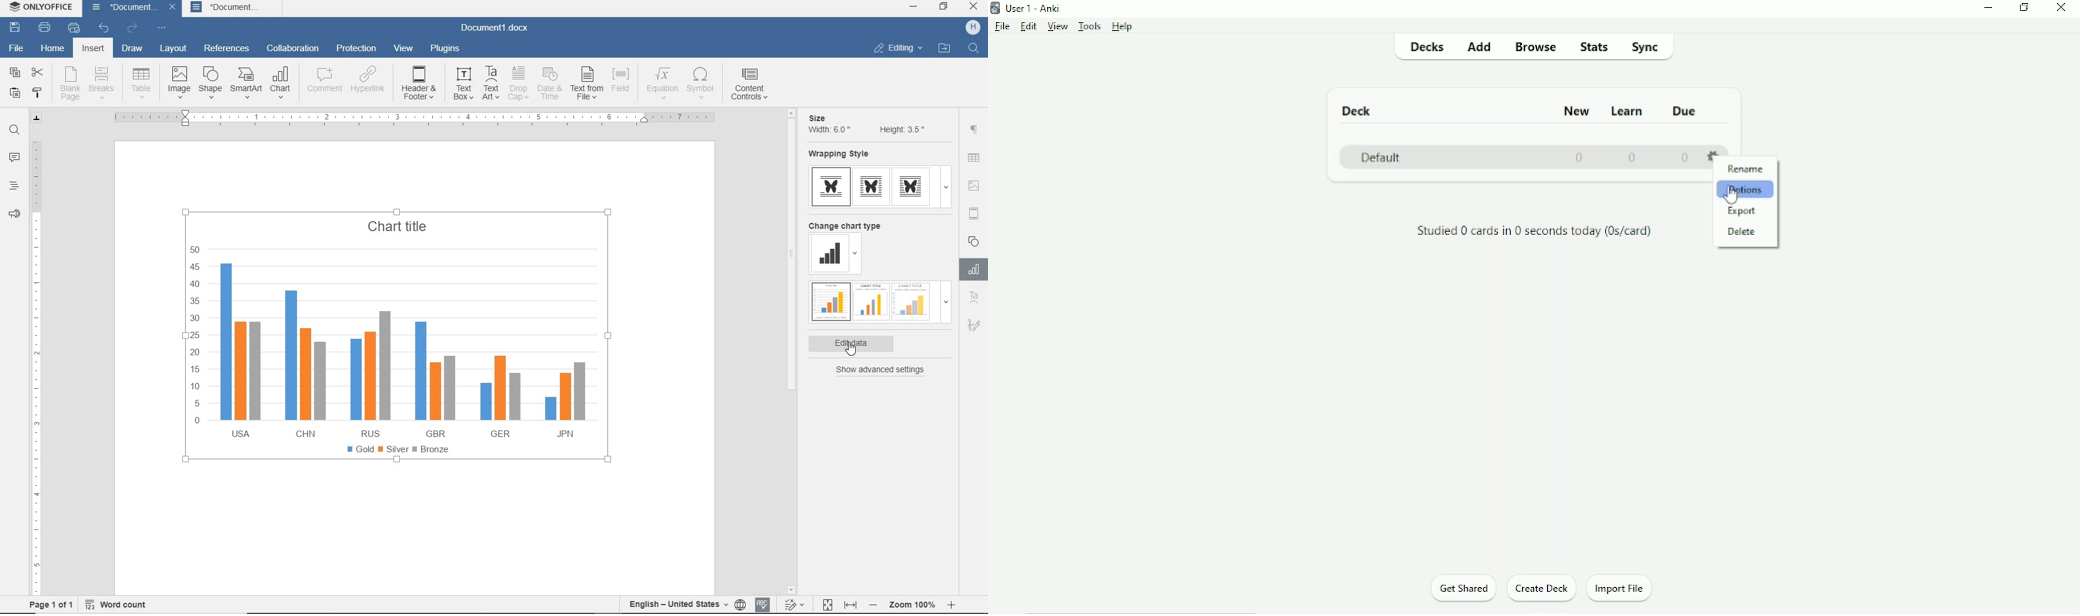  Describe the element at coordinates (1628, 589) in the screenshot. I see `Import File` at that location.